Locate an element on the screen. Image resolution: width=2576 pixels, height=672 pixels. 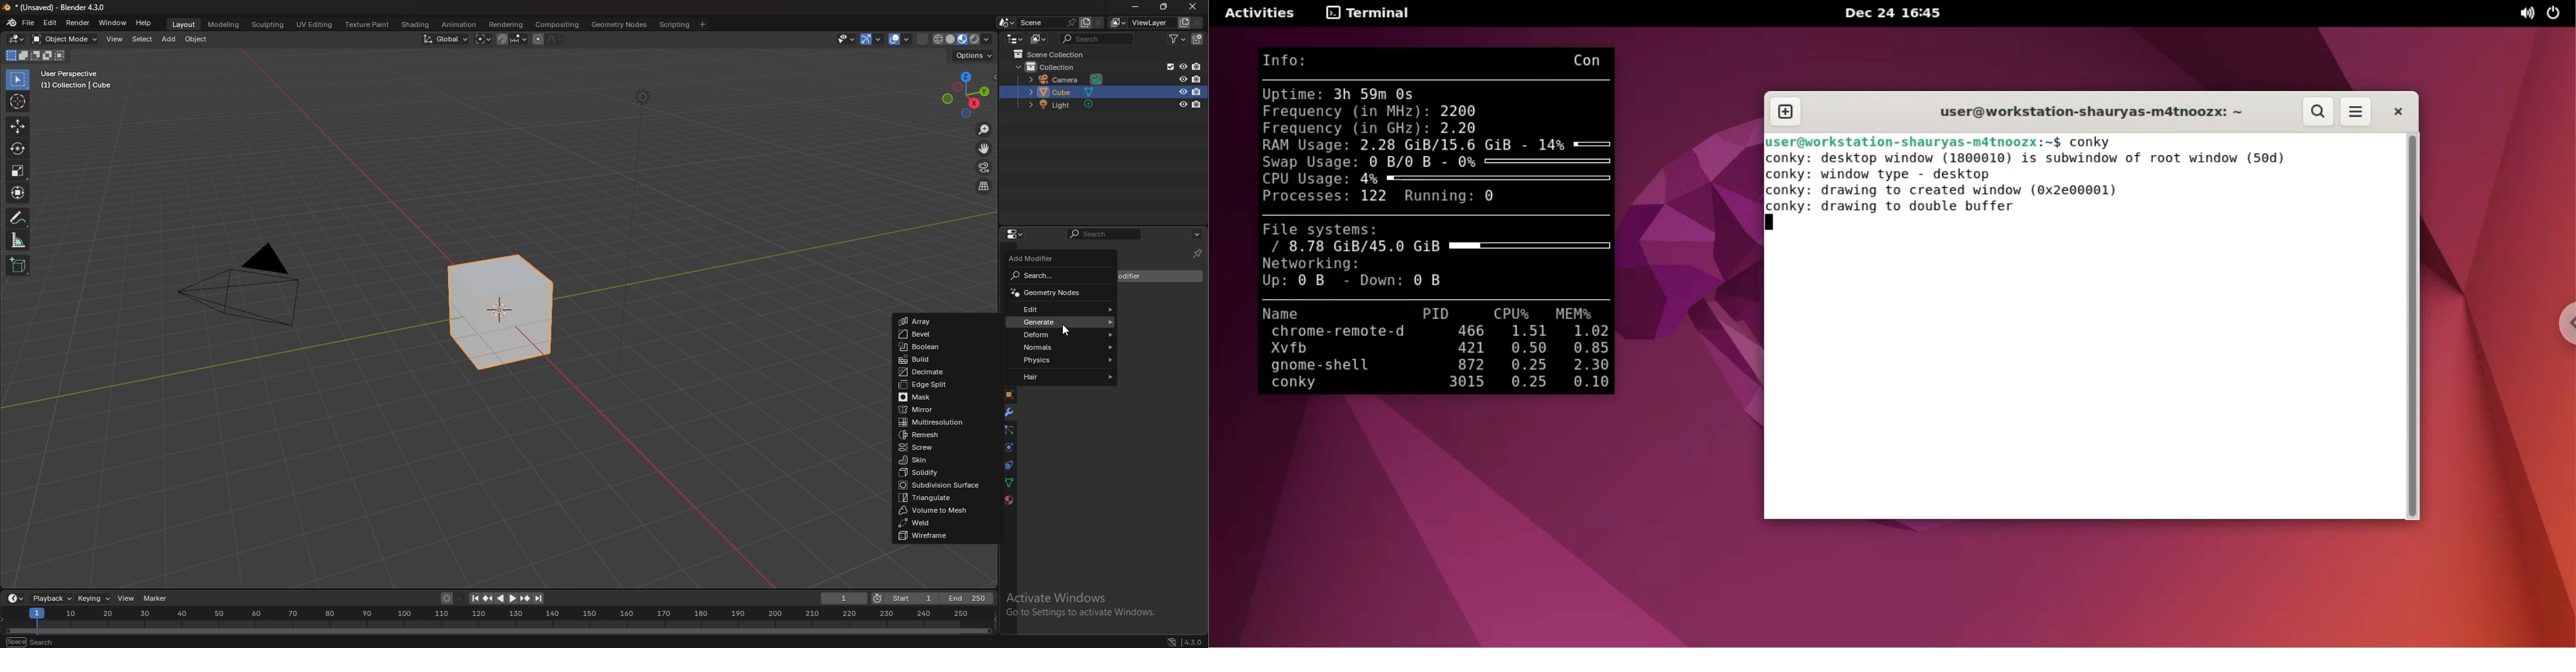
resize is located at coordinates (1163, 6).